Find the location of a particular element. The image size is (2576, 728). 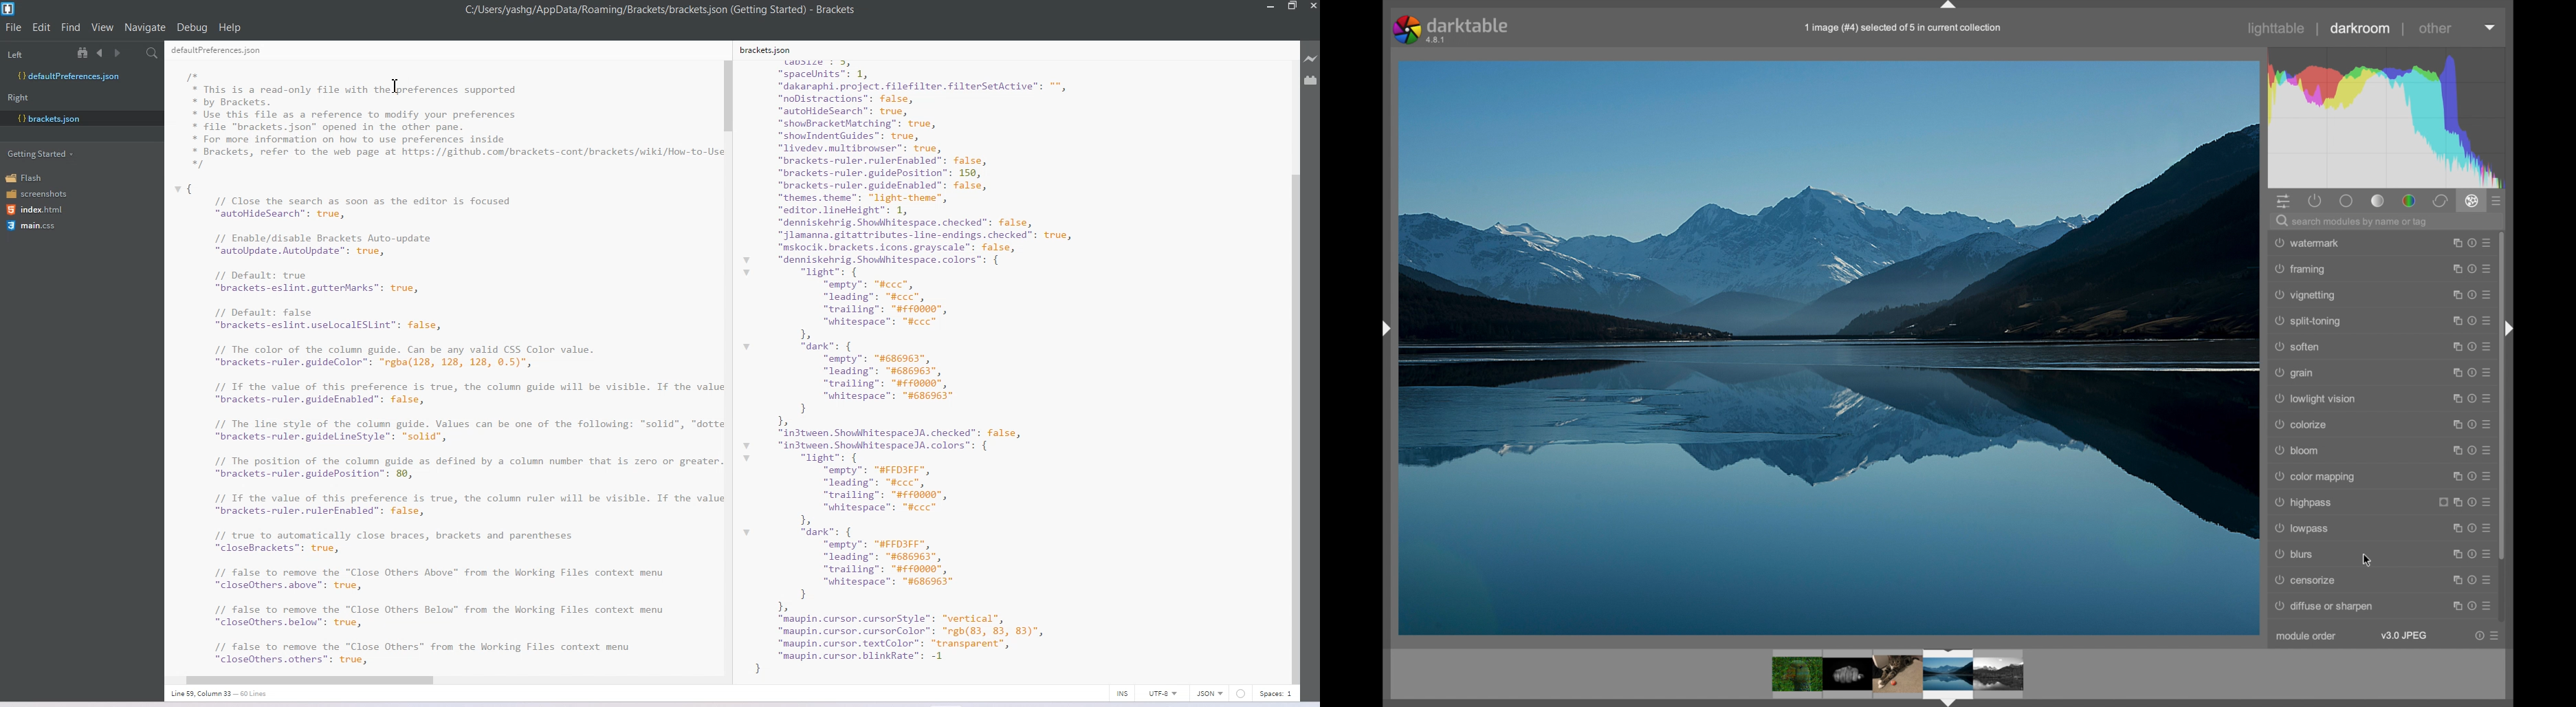

help is located at coordinates (2470, 580).